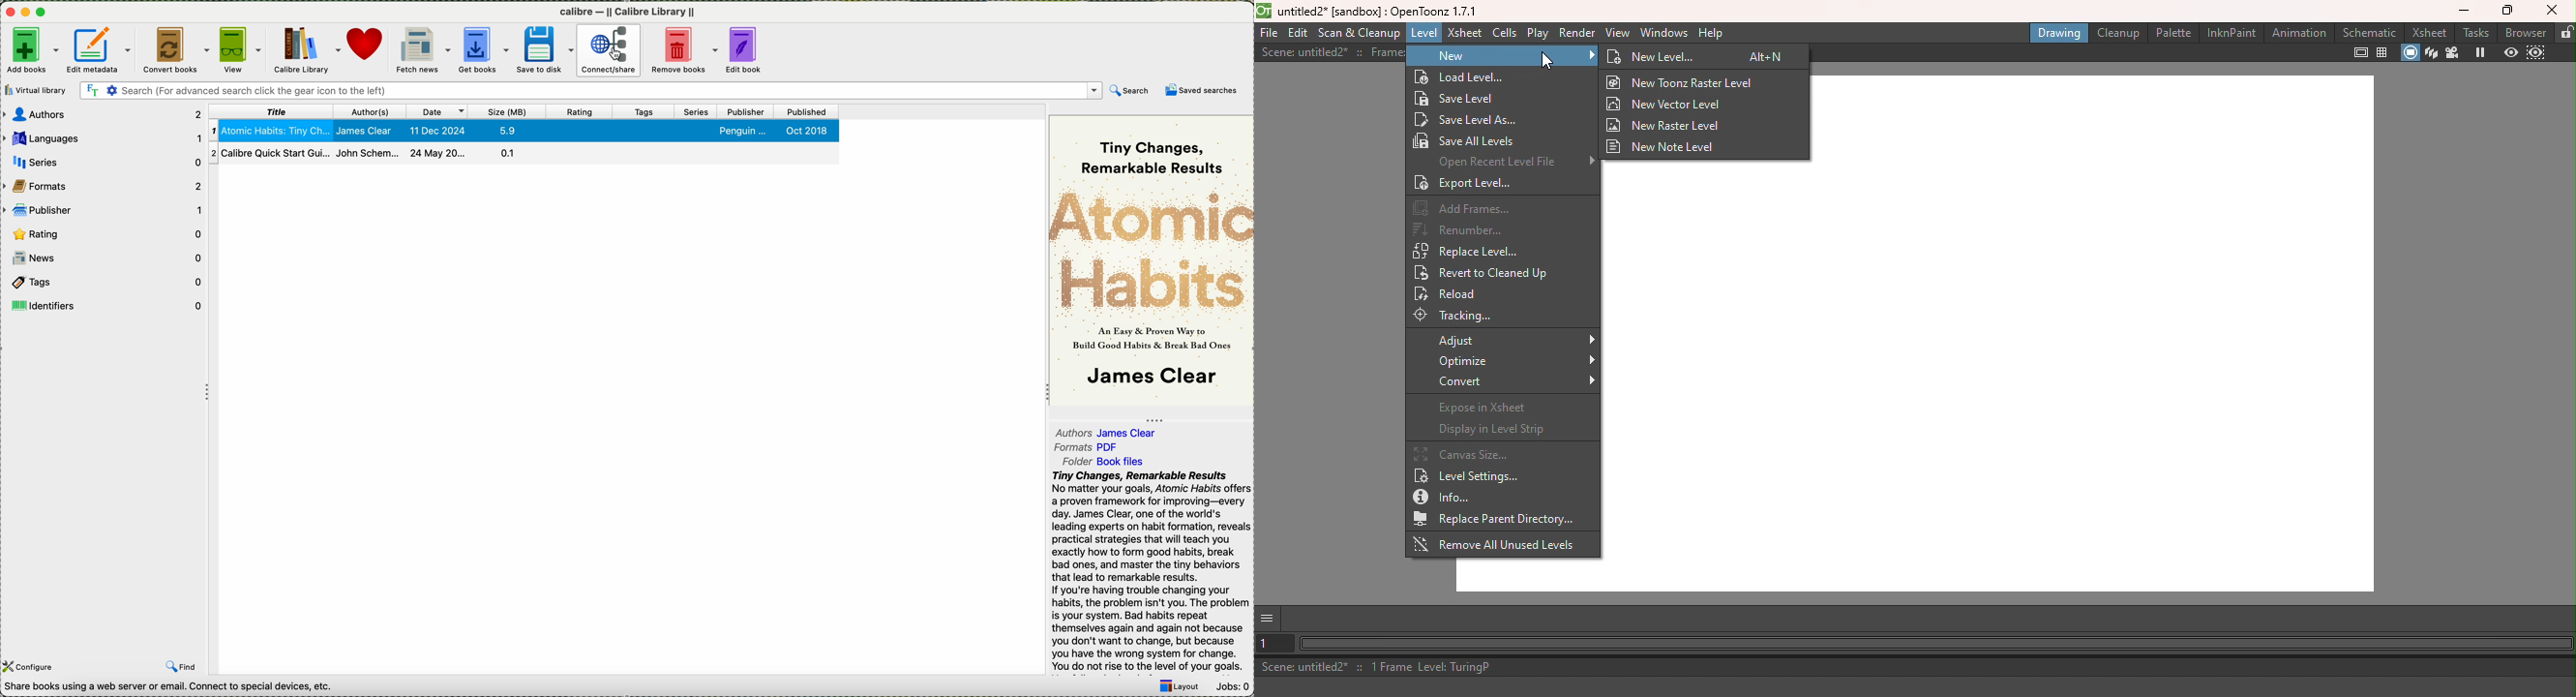  Describe the element at coordinates (104, 209) in the screenshot. I see `publisher` at that location.